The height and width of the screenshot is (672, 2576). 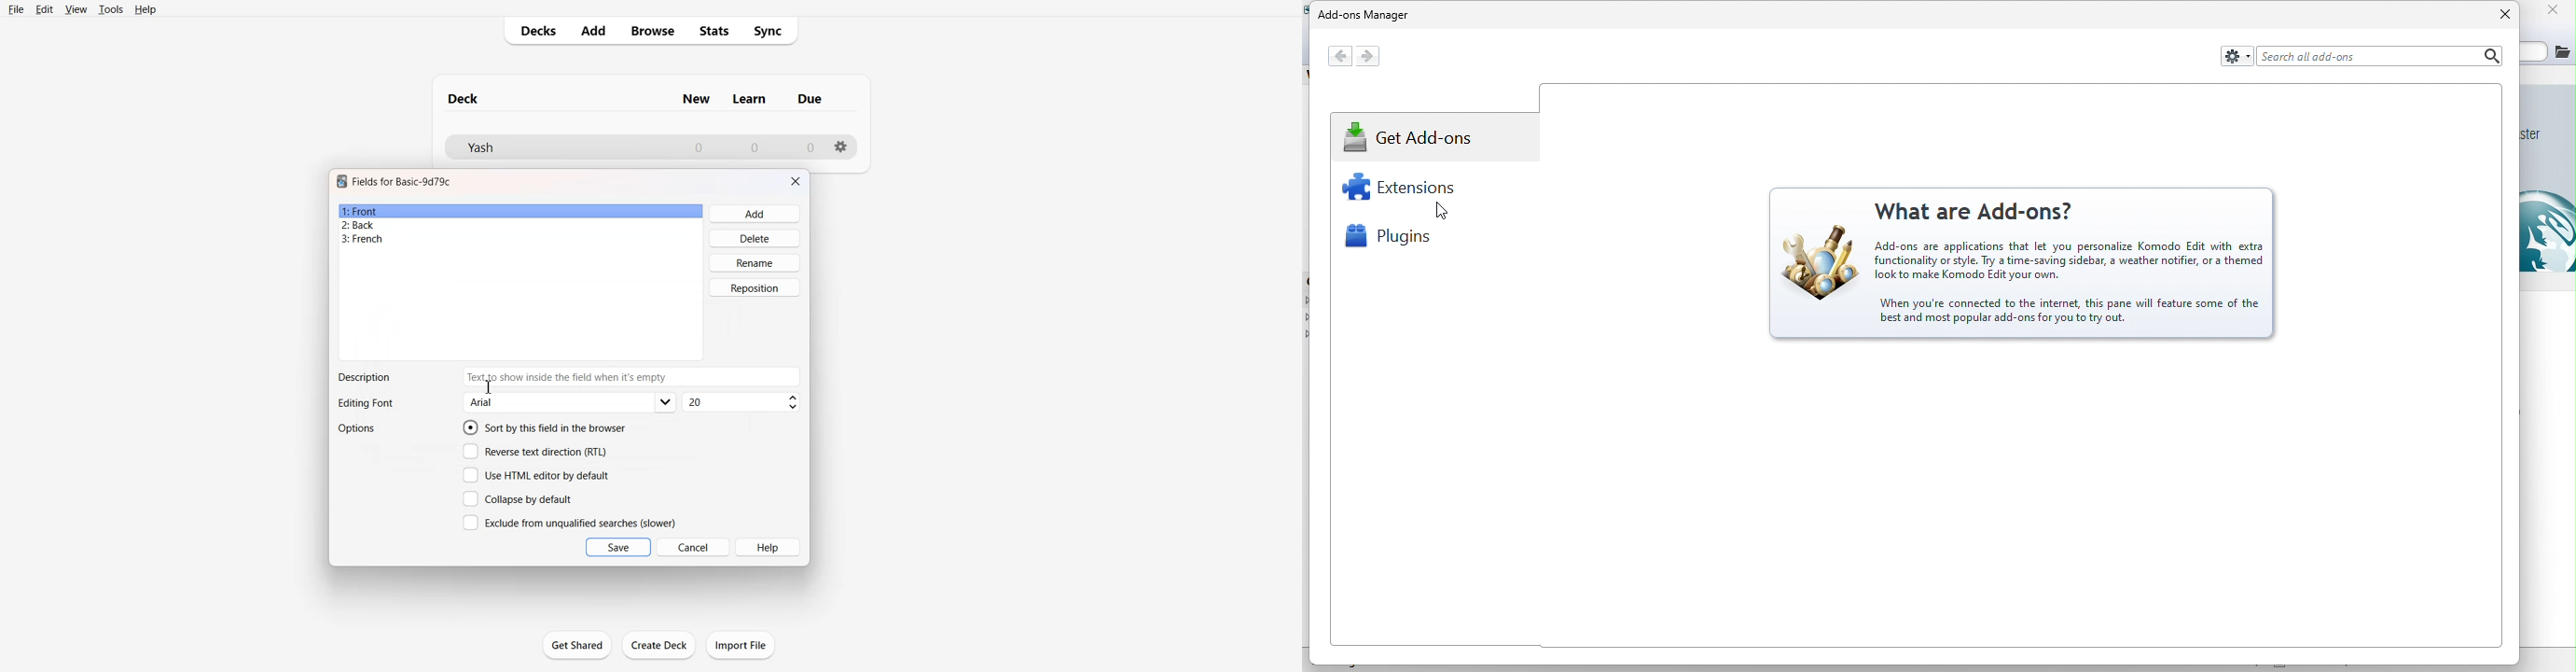 What do you see at coordinates (520, 498) in the screenshot?
I see `Collapse by default` at bounding box center [520, 498].